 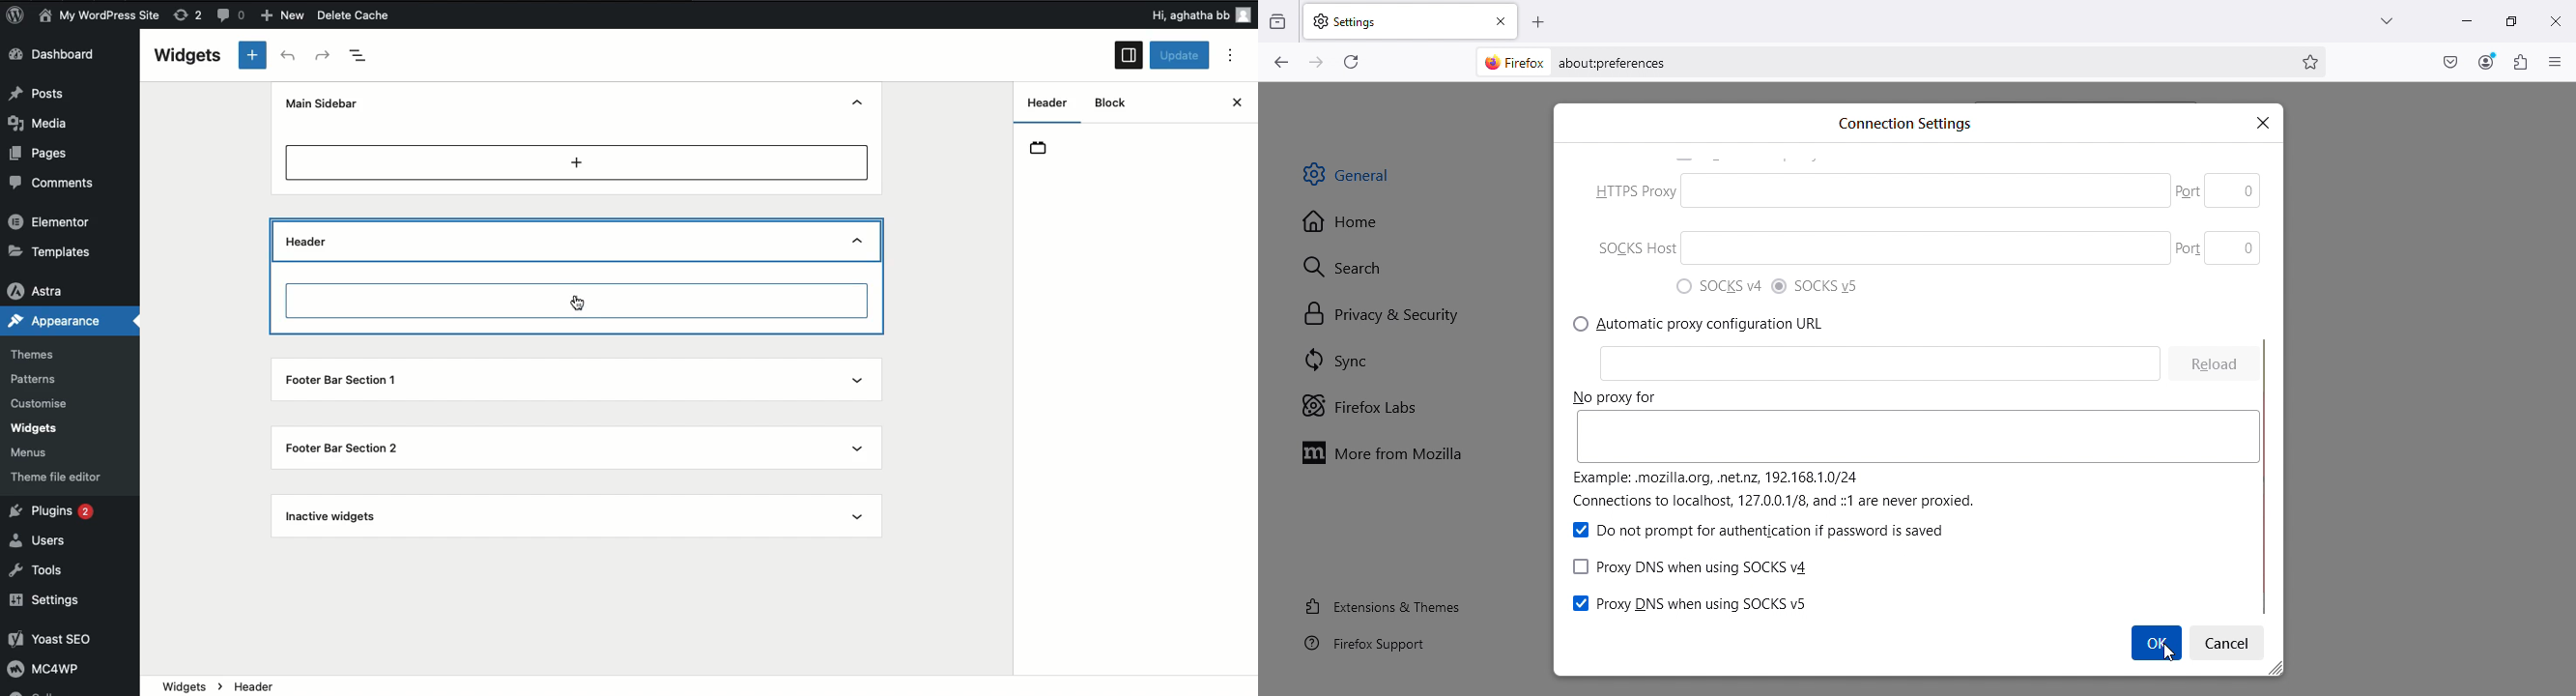 What do you see at coordinates (308, 242) in the screenshot?
I see `Header` at bounding box center [308, 242].